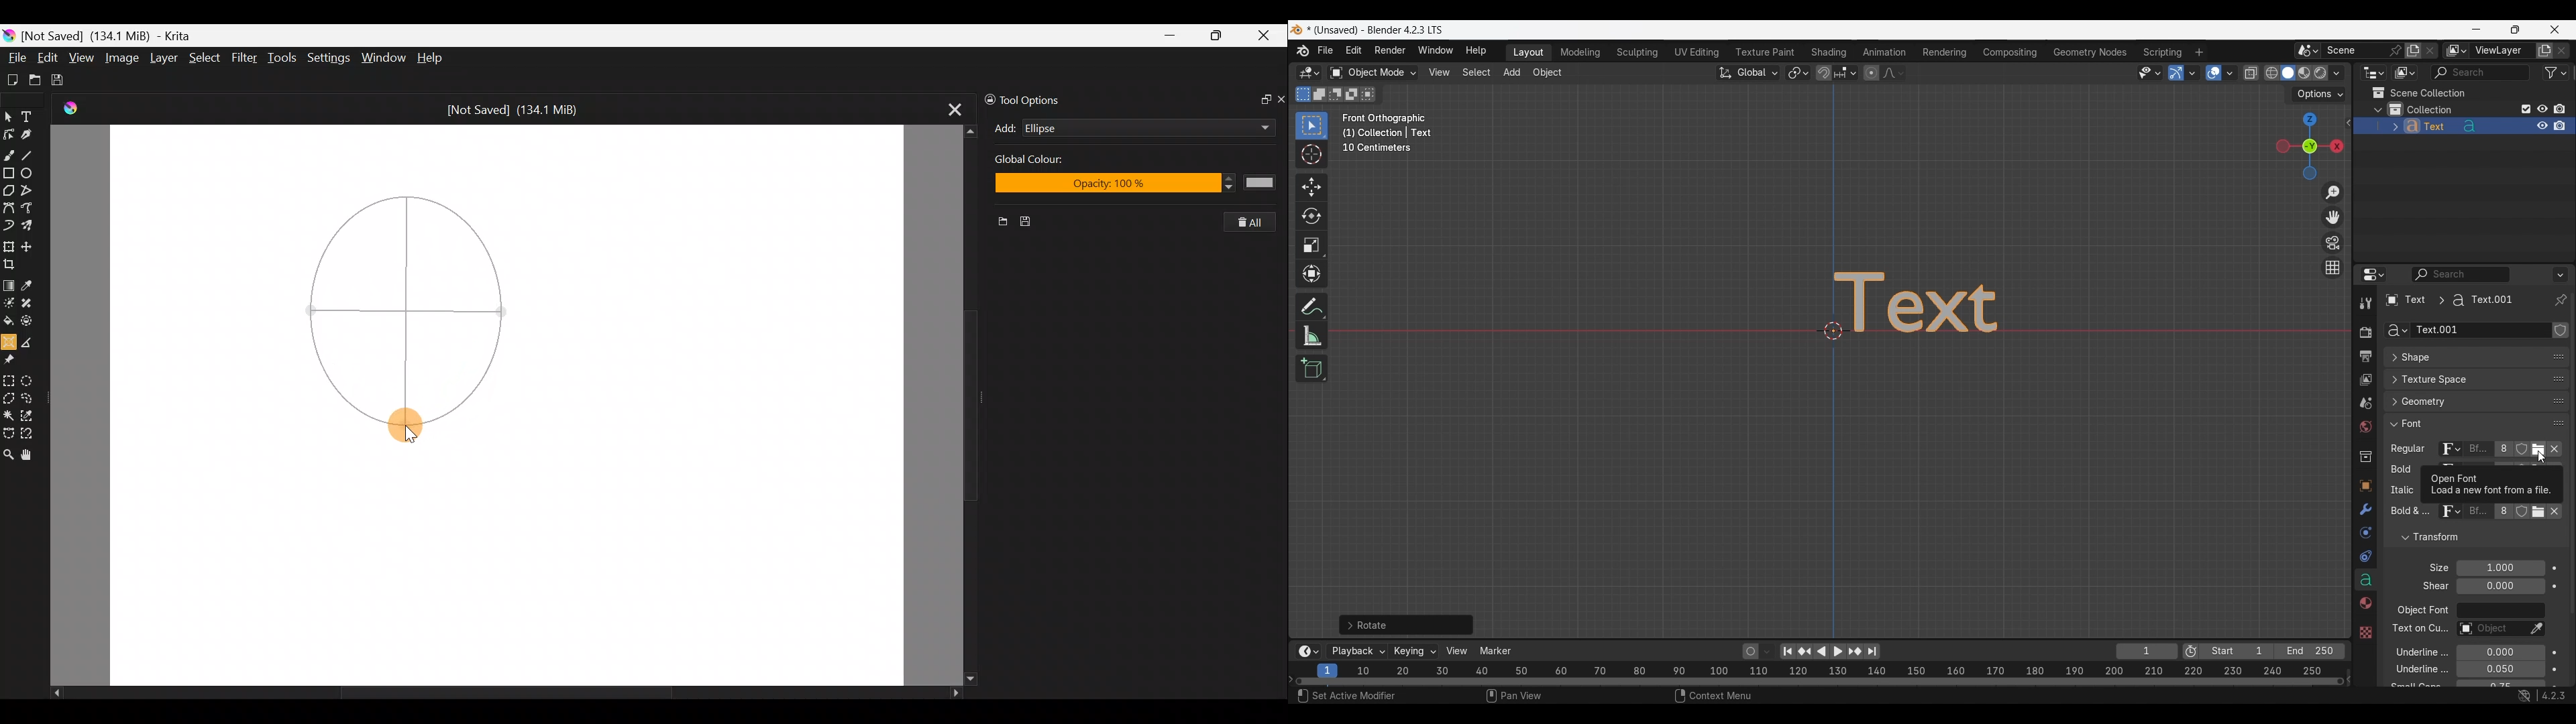 This screenshot has width=2576, height=728. Describe the element at coordinates (205, 61) in the screenshot. I see `Select` at that location.